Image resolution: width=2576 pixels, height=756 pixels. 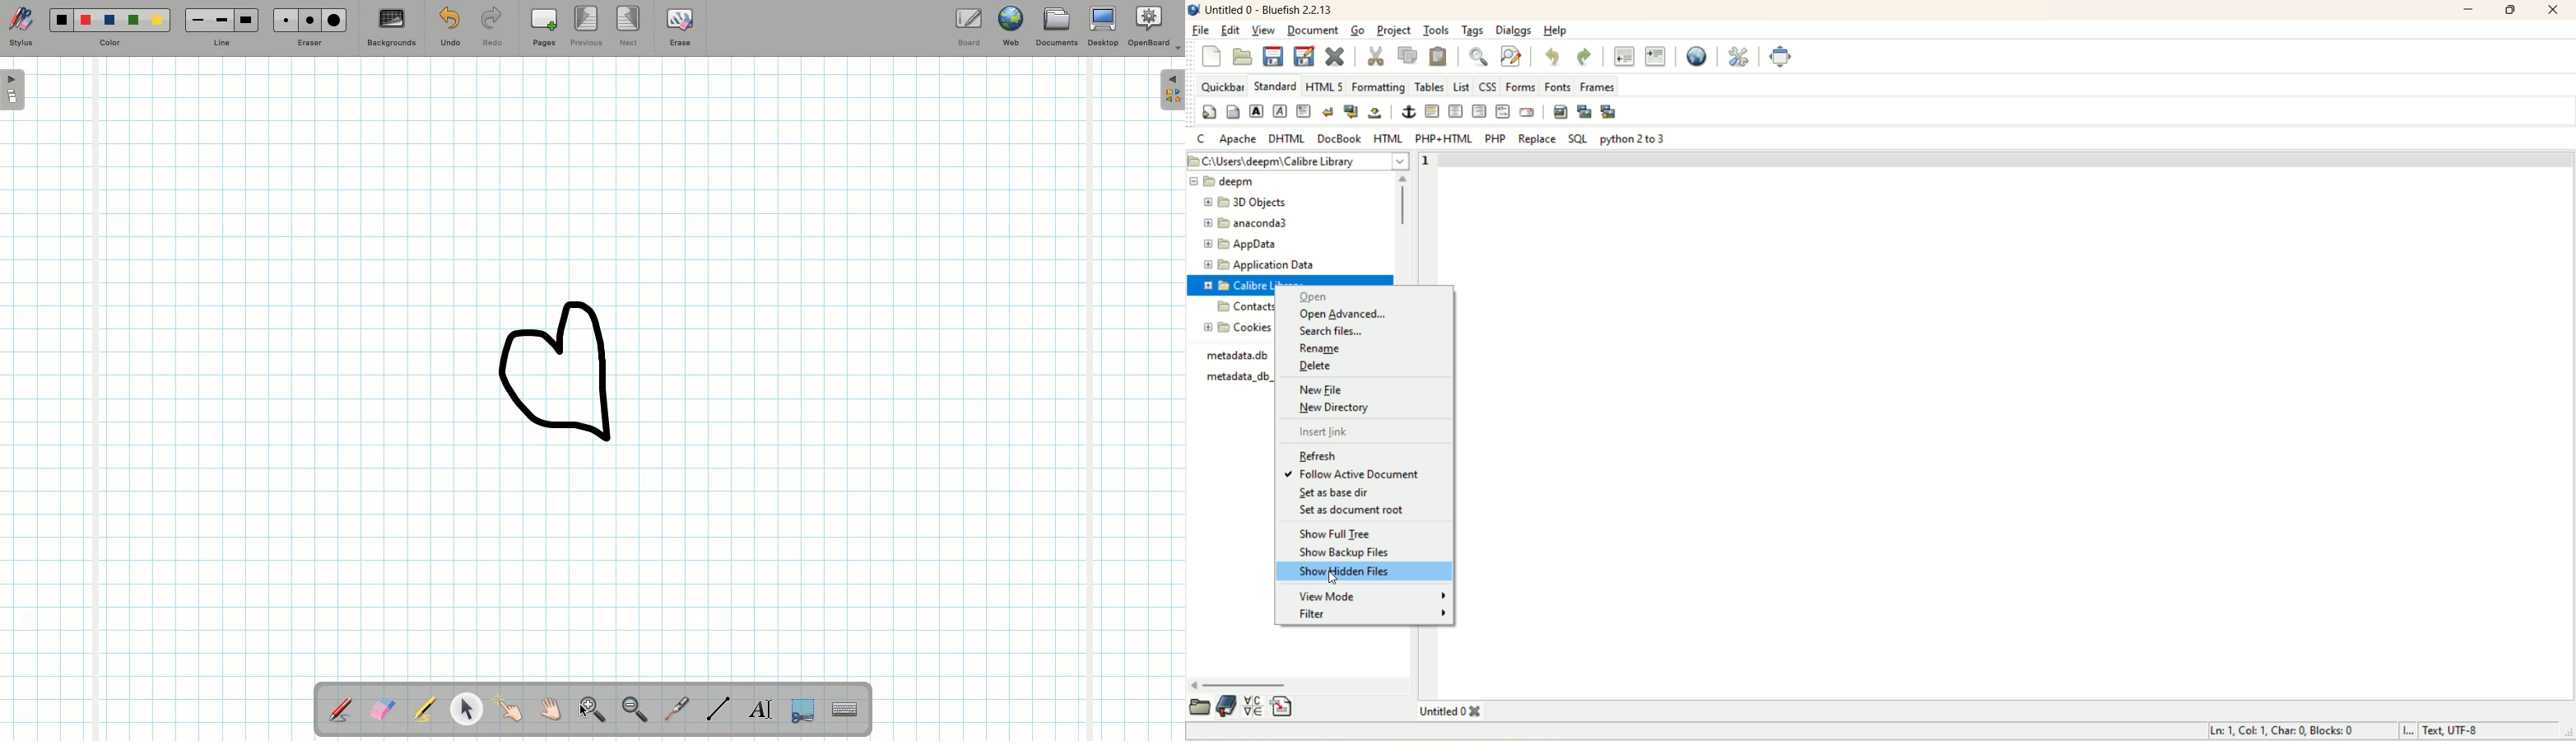 What do you see at coordinates (1522, 86) in the screenshot?
I see `forms` at bounding box center [1522, 86].